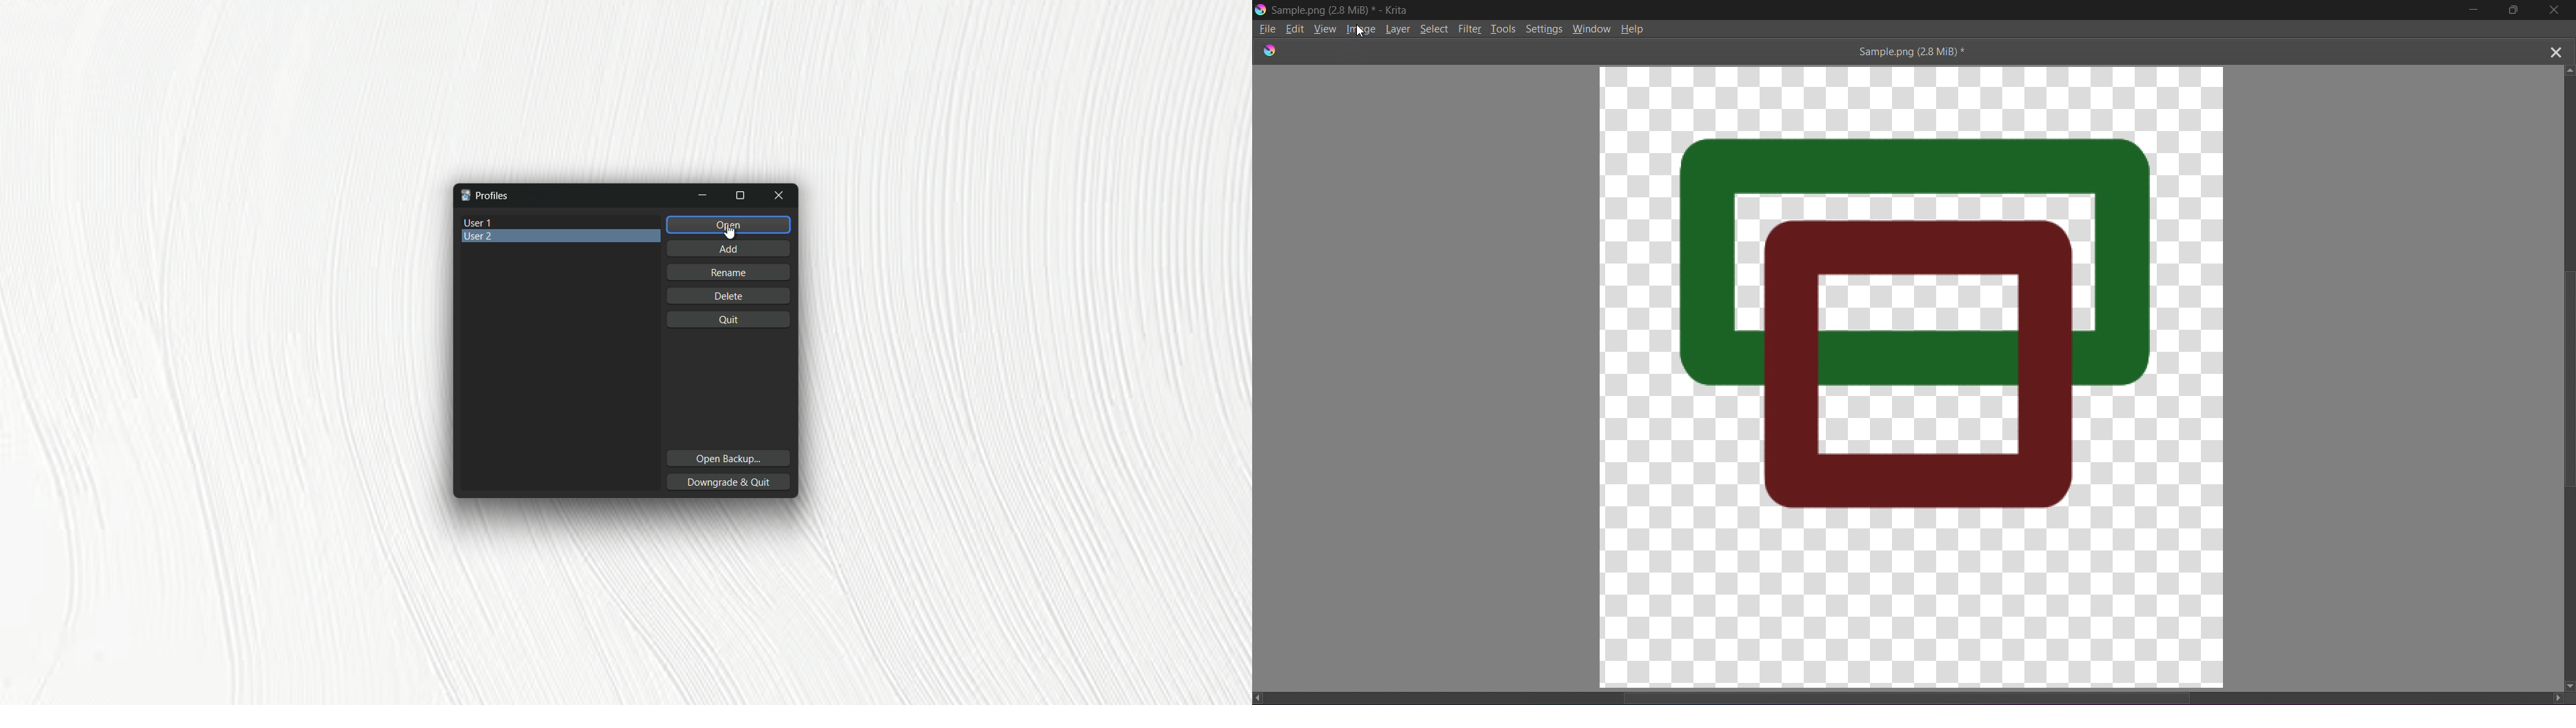 Image resolution: width=2576 pixels, height=728 pixels. I want to click on Edit, so click(1296, 28).